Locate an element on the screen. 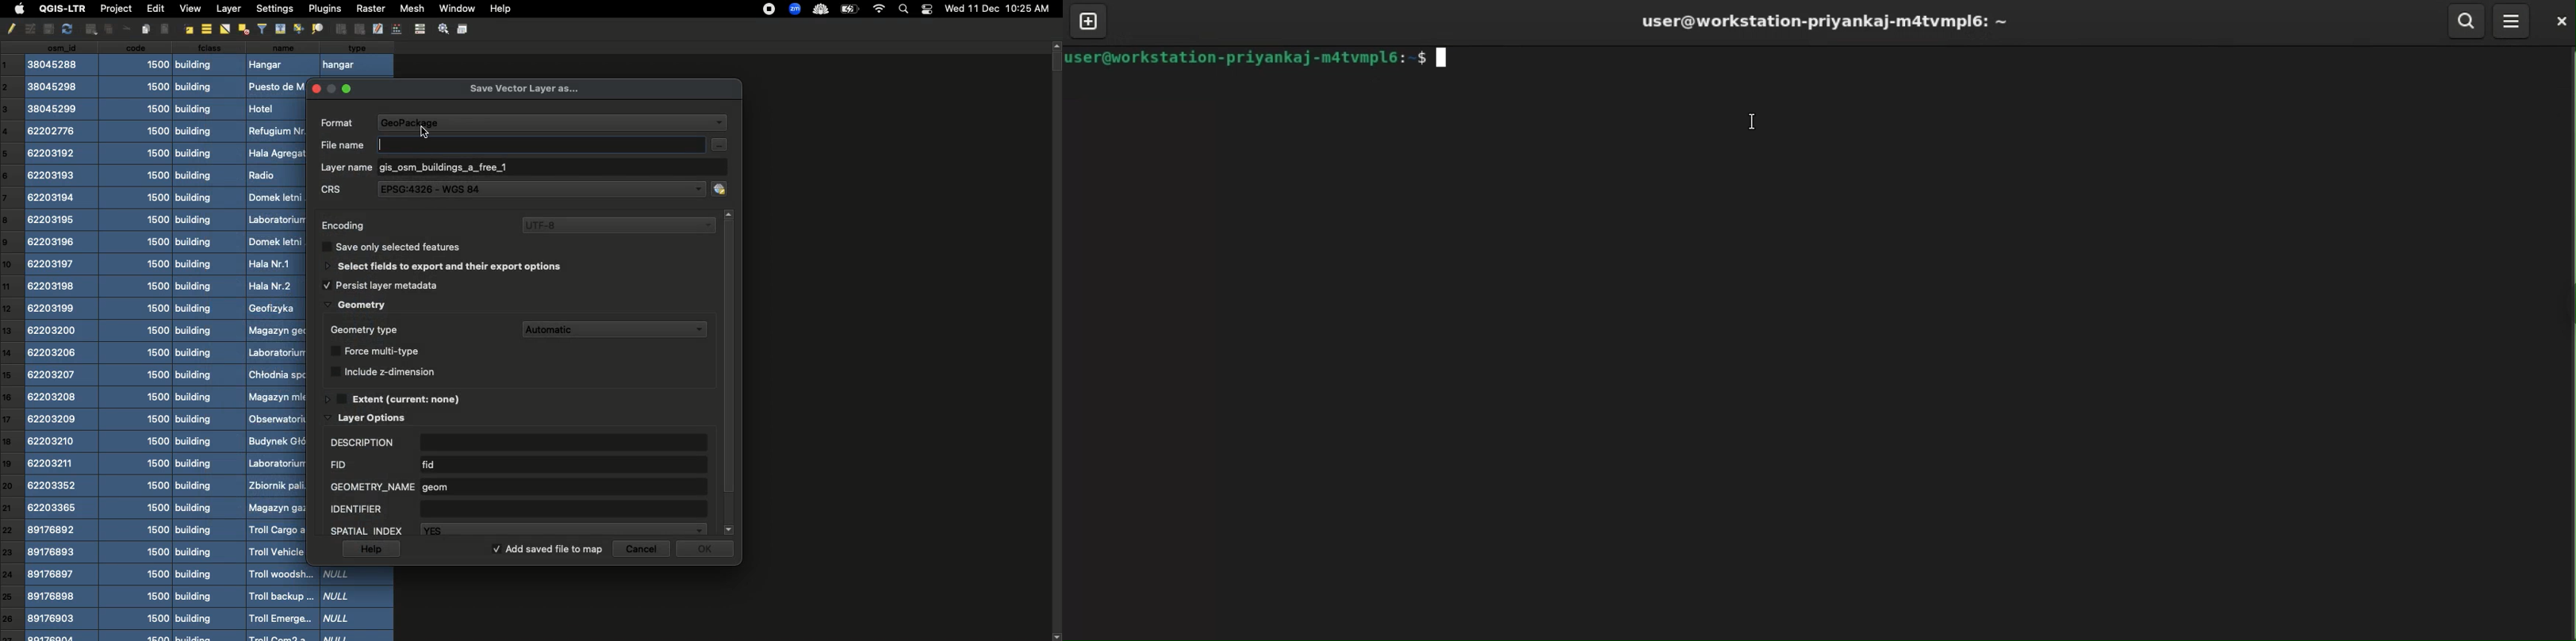 Image resolution: width=2576 pixels, height=644 pixels. edit is located at coordinates (378, 29).